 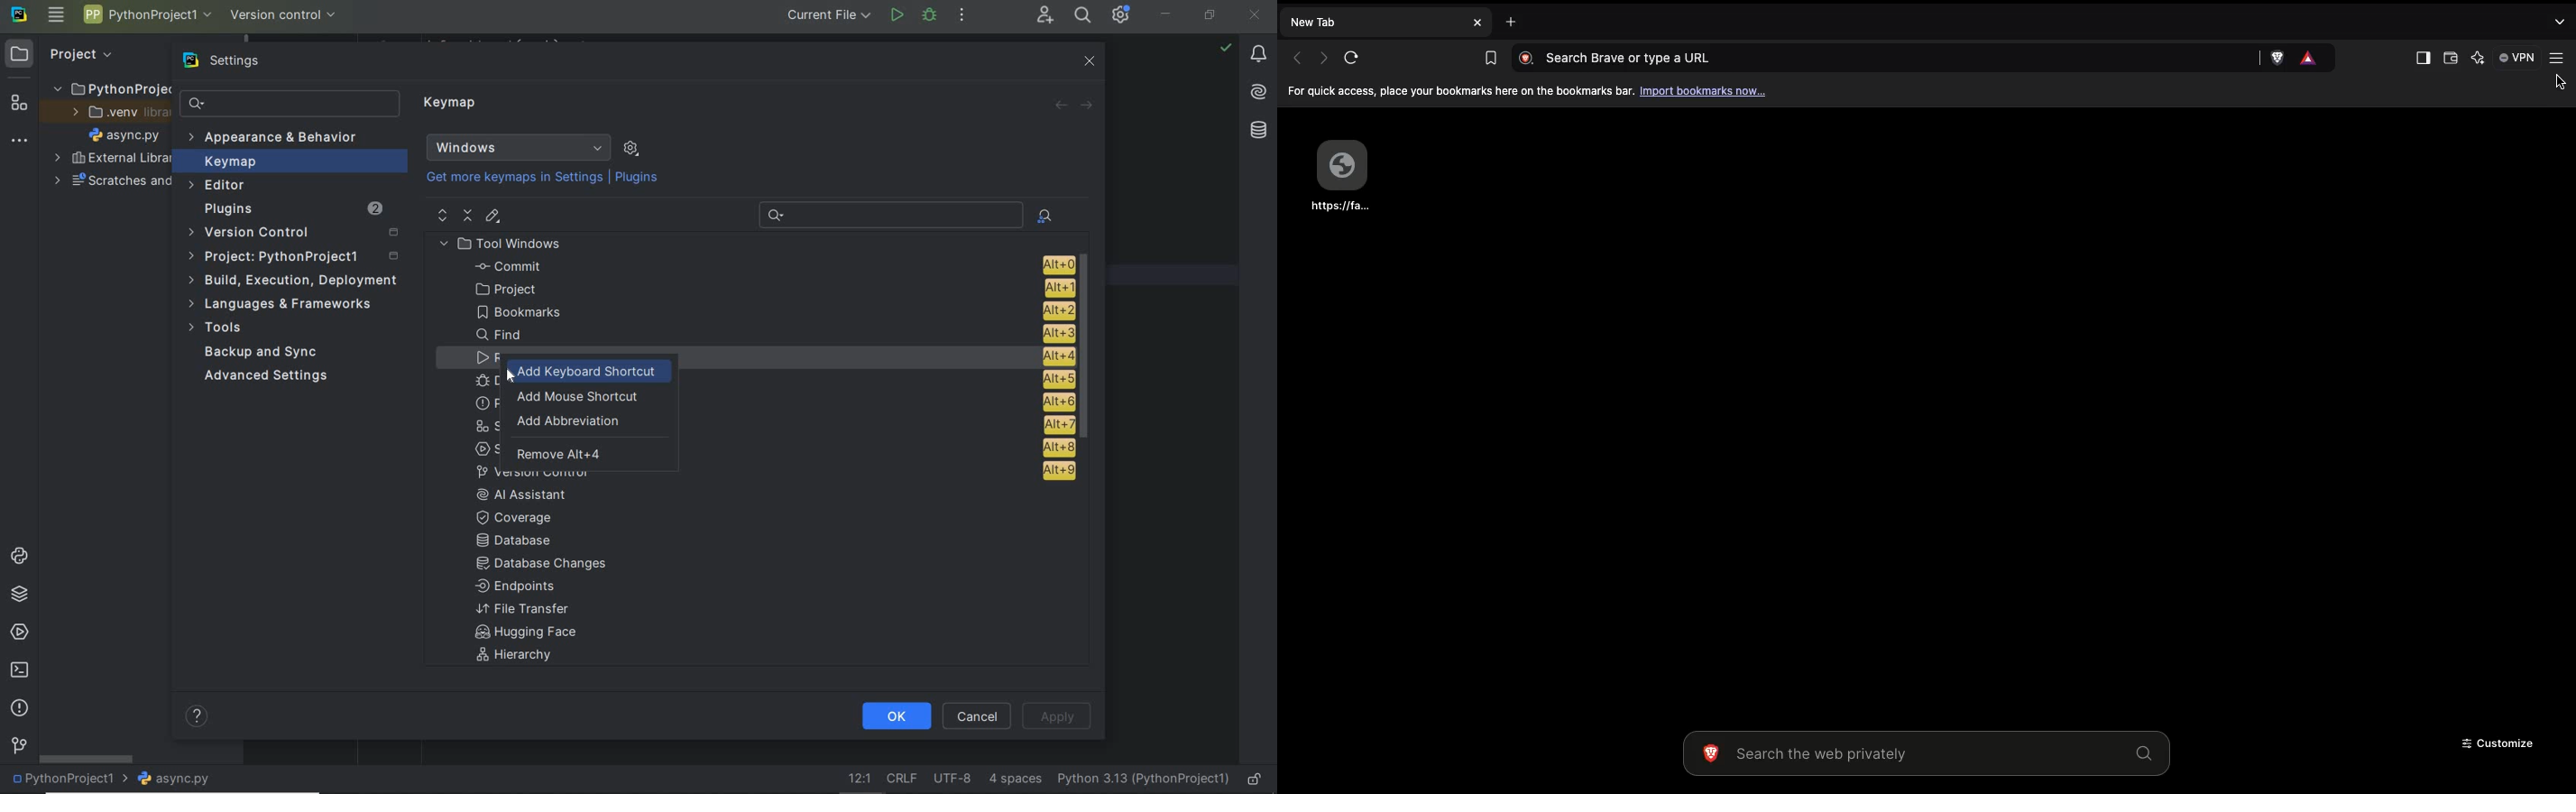 I want to click on Cancel, so click(x=979, y=716).